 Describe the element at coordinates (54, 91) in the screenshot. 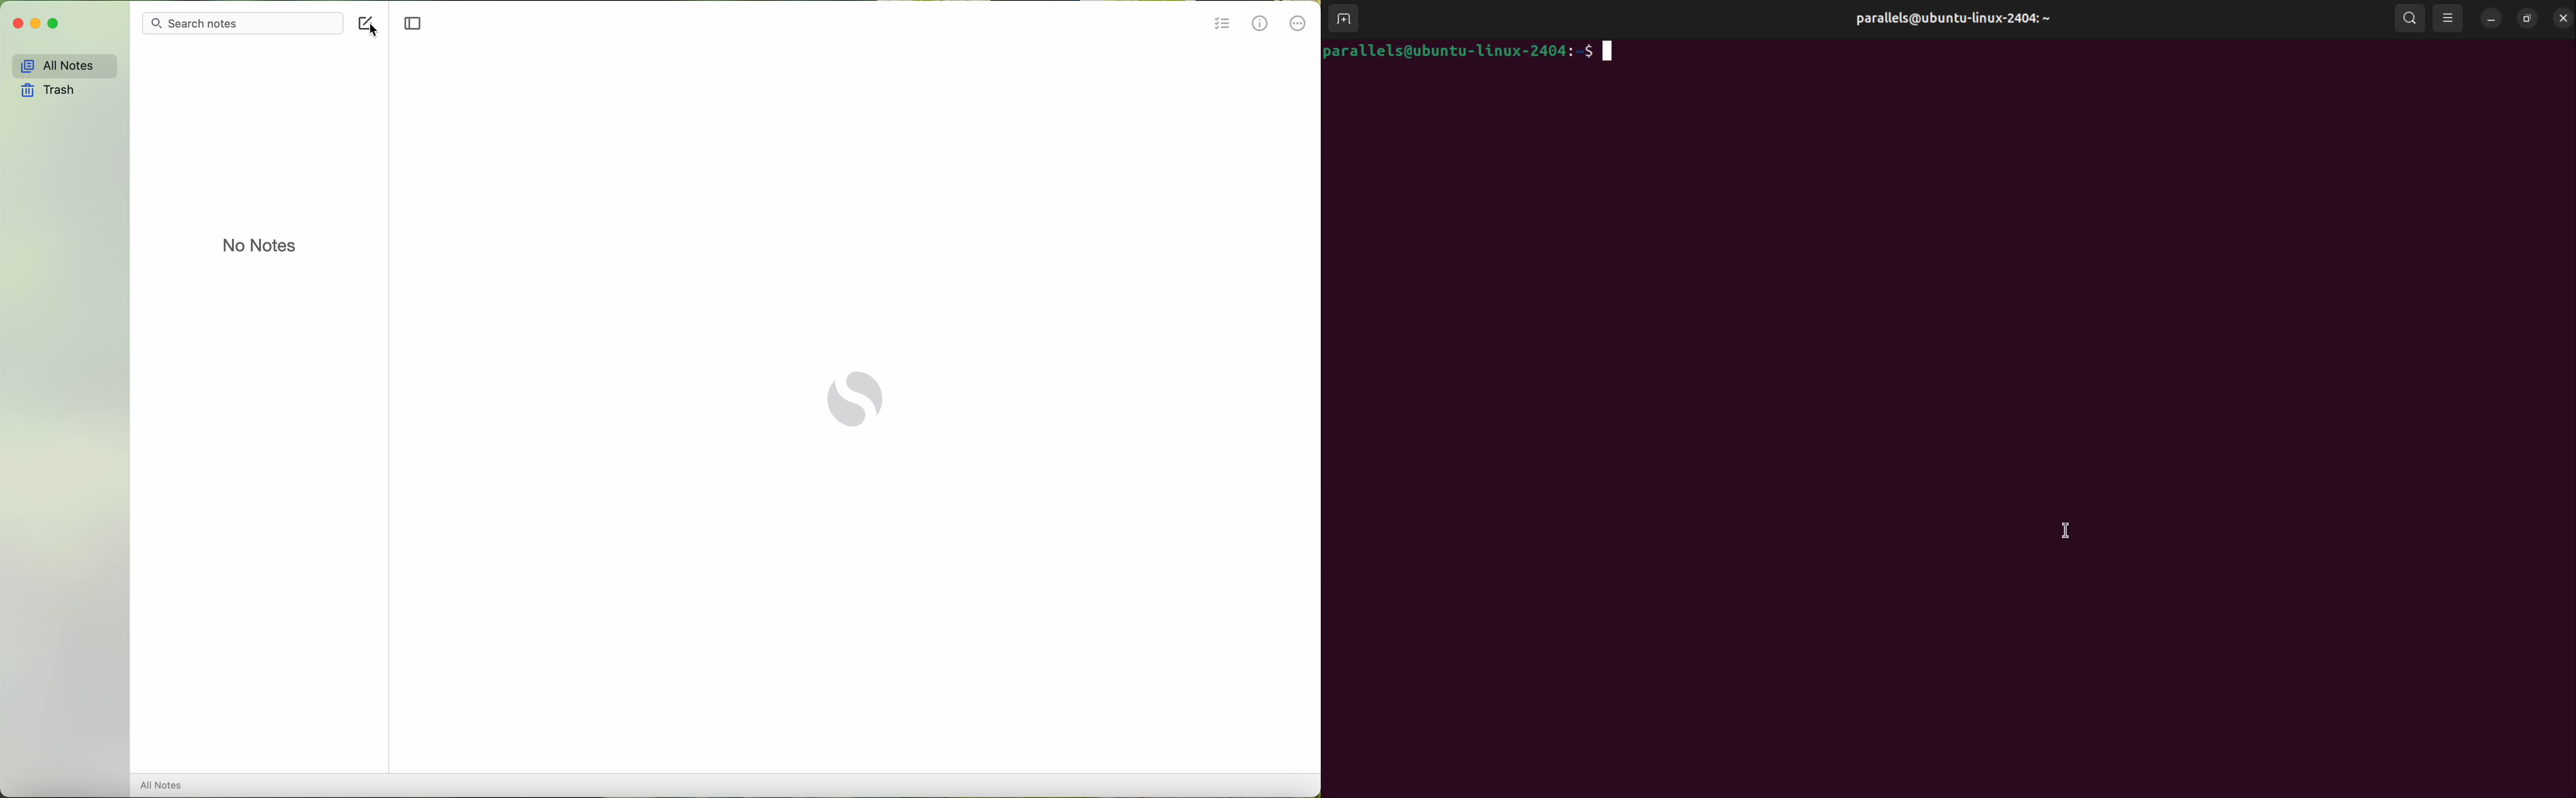

I see `trash` at that location.